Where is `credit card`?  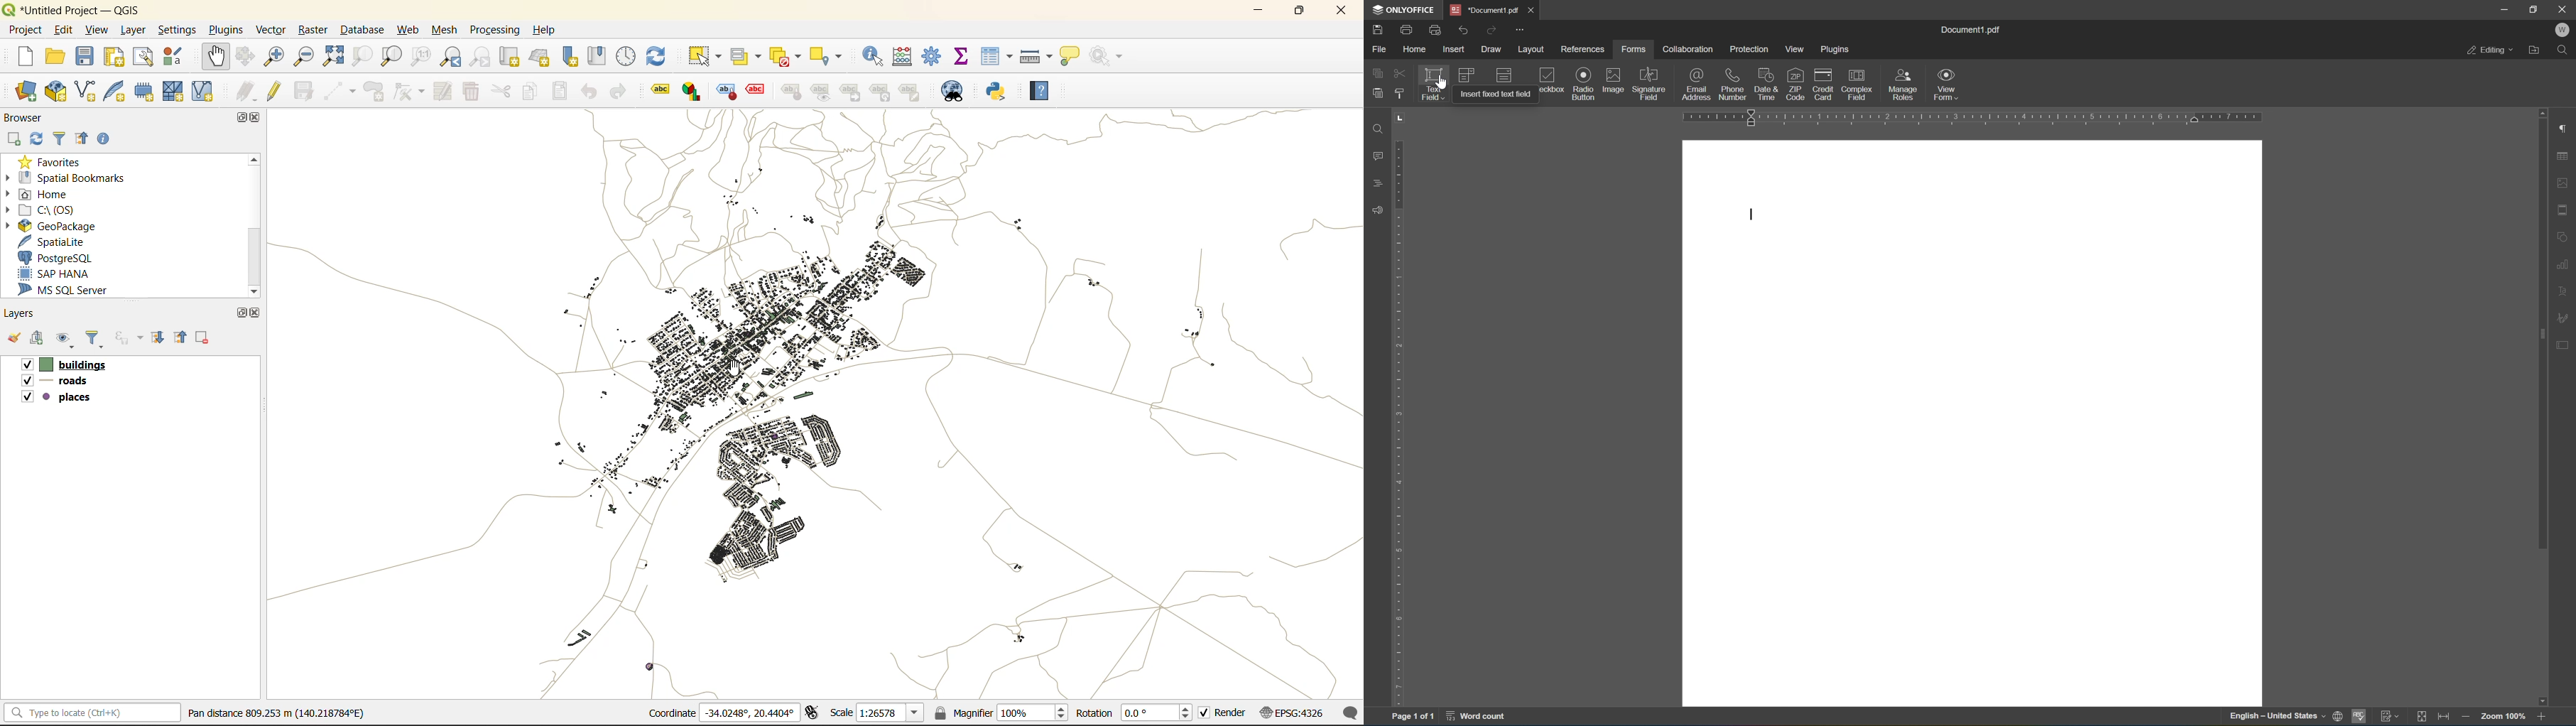 credit card is located at coordinates (1824, 83).